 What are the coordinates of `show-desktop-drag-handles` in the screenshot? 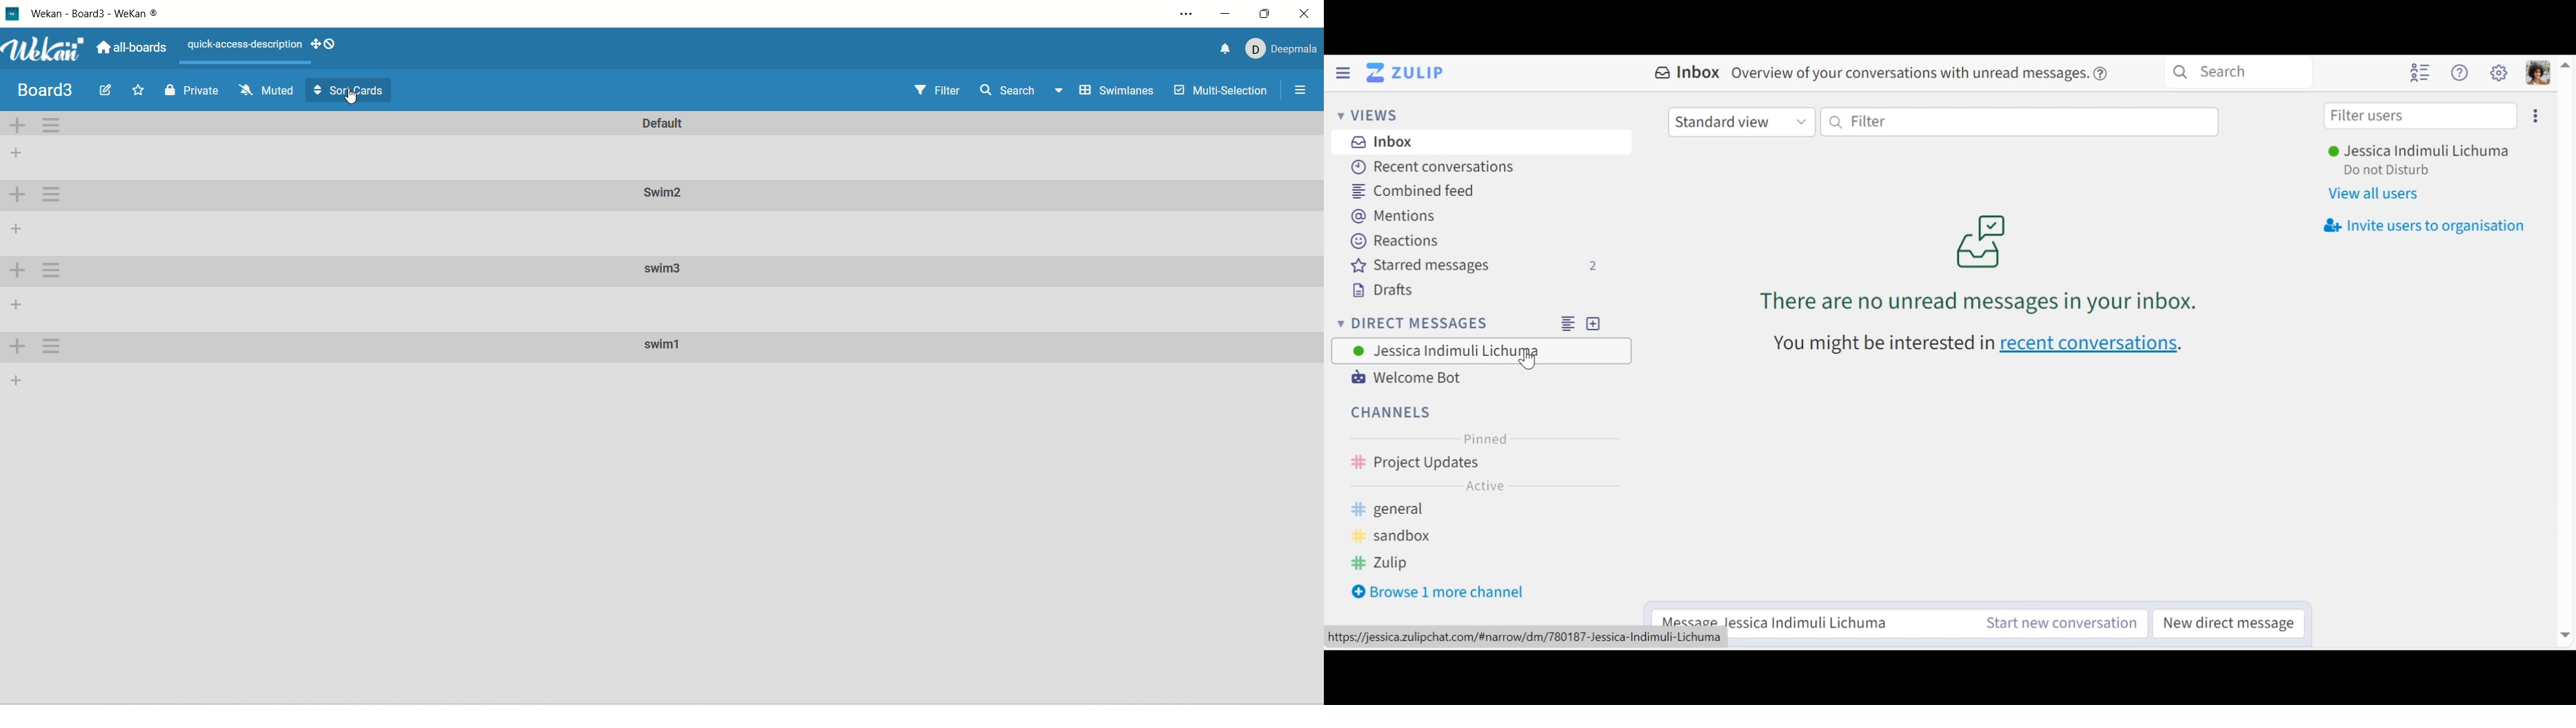 It's located at (328, 44).